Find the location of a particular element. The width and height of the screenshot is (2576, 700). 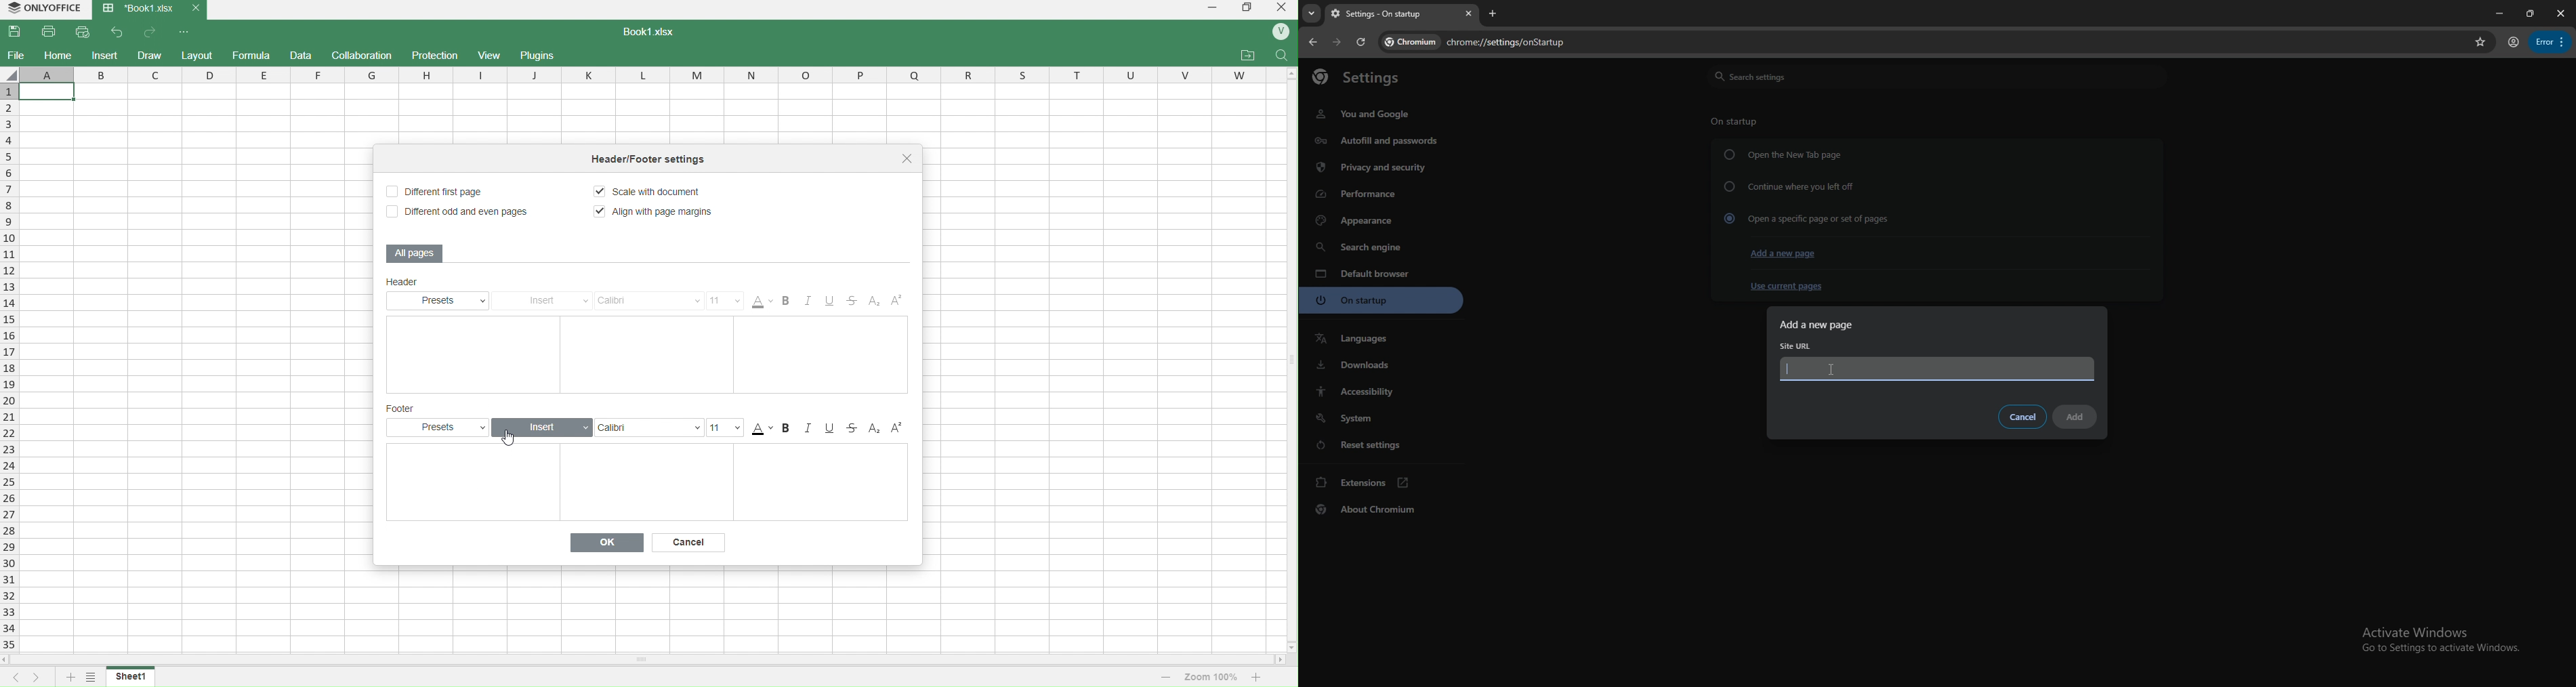

previous sheet is located at coordinates (11, 678).